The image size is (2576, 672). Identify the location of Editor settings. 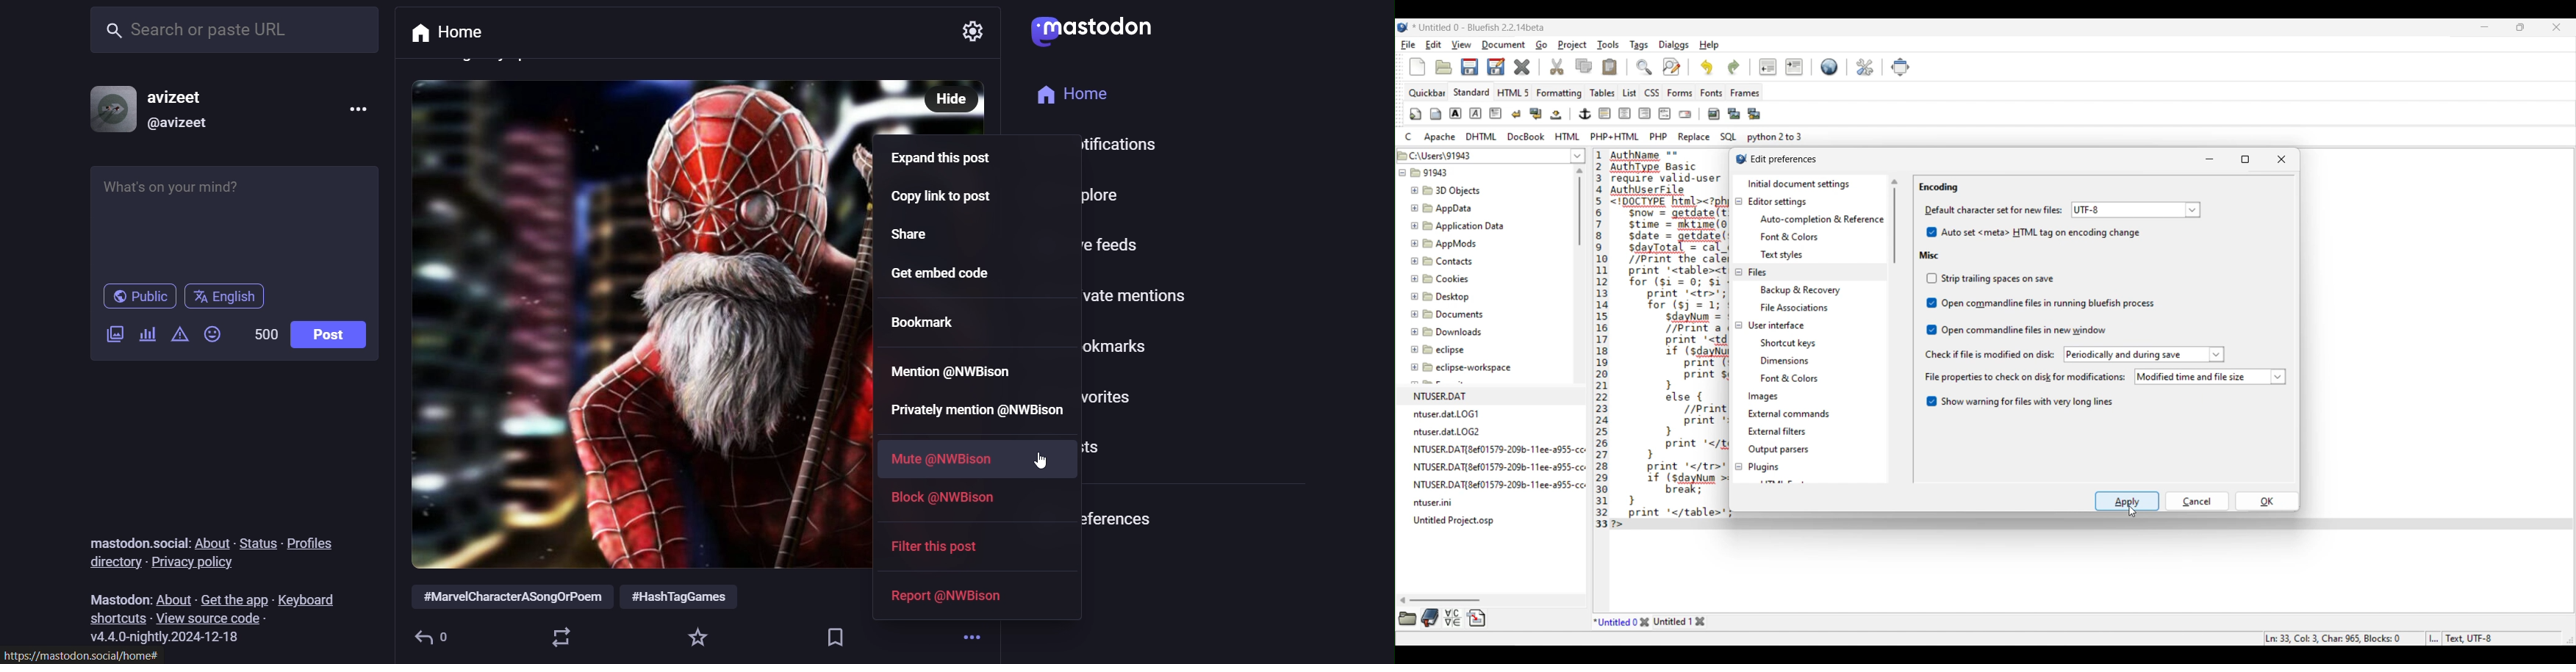
(1779, 202).